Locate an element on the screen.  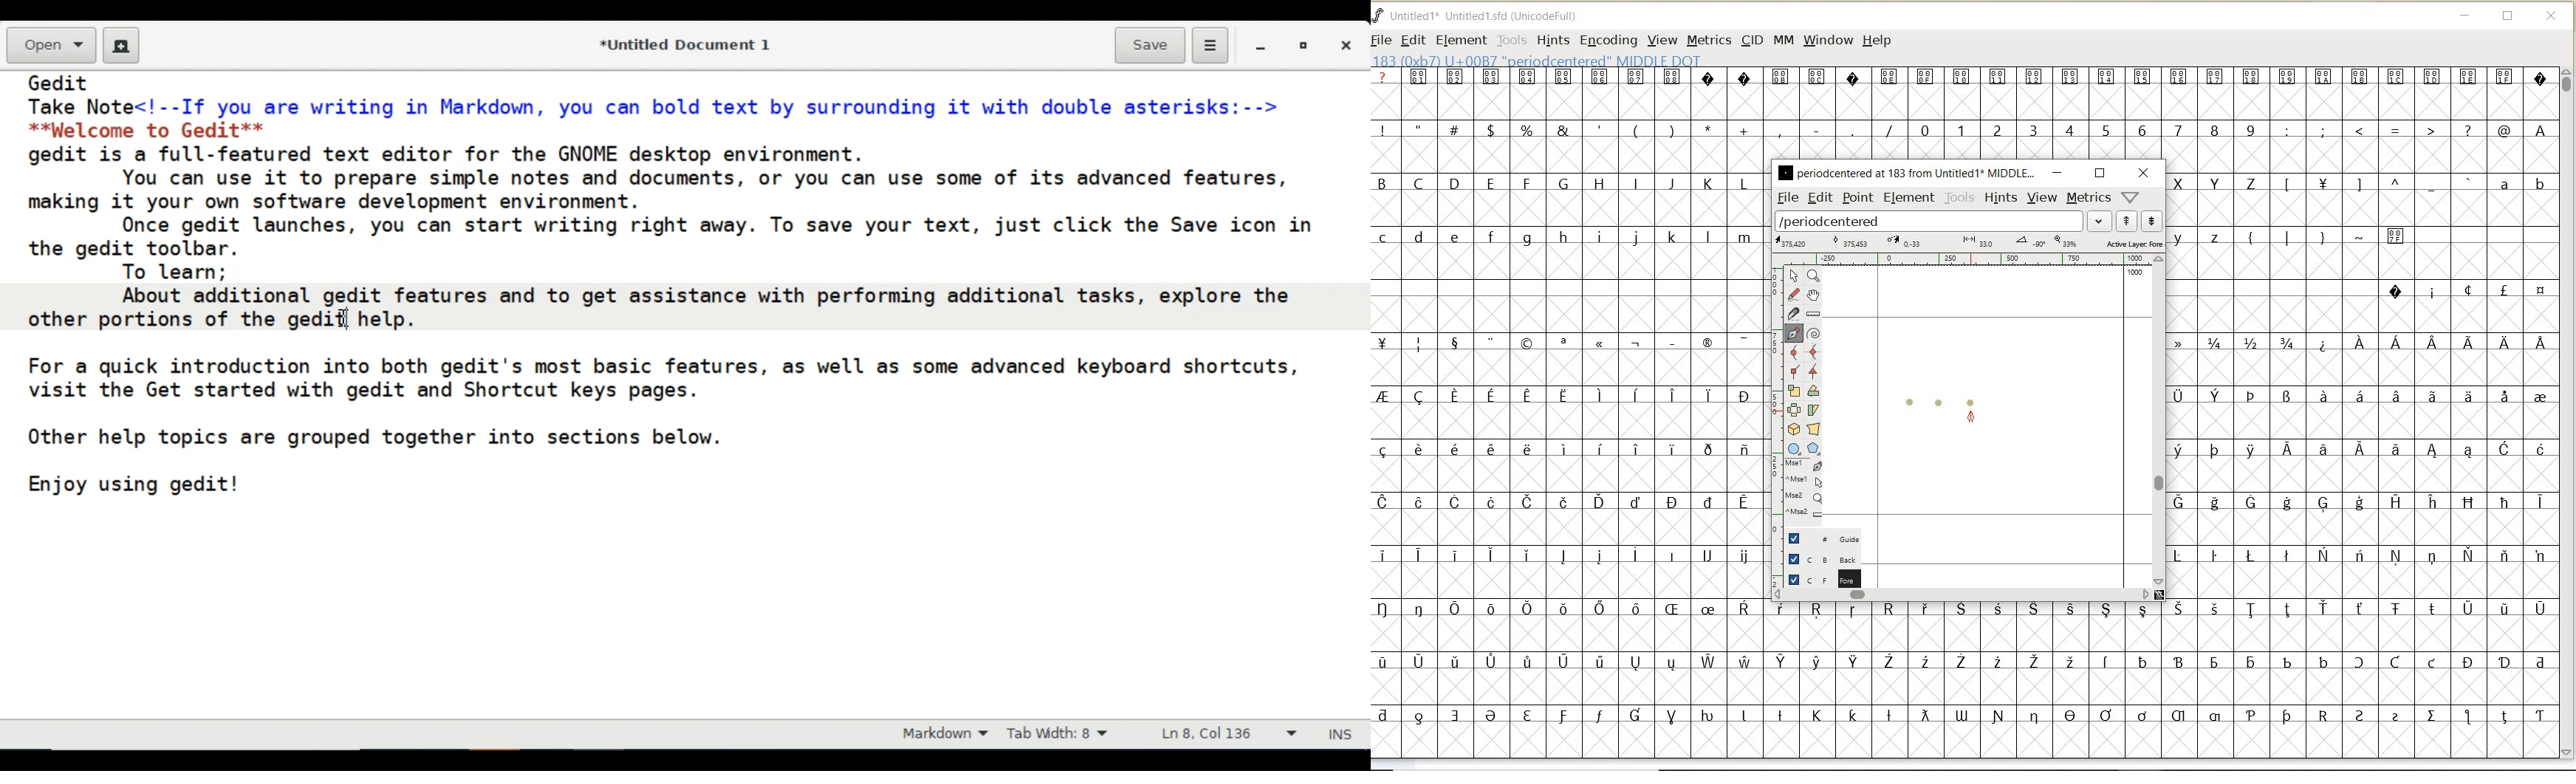
Tab Width is located at coordinates (1067, 735).